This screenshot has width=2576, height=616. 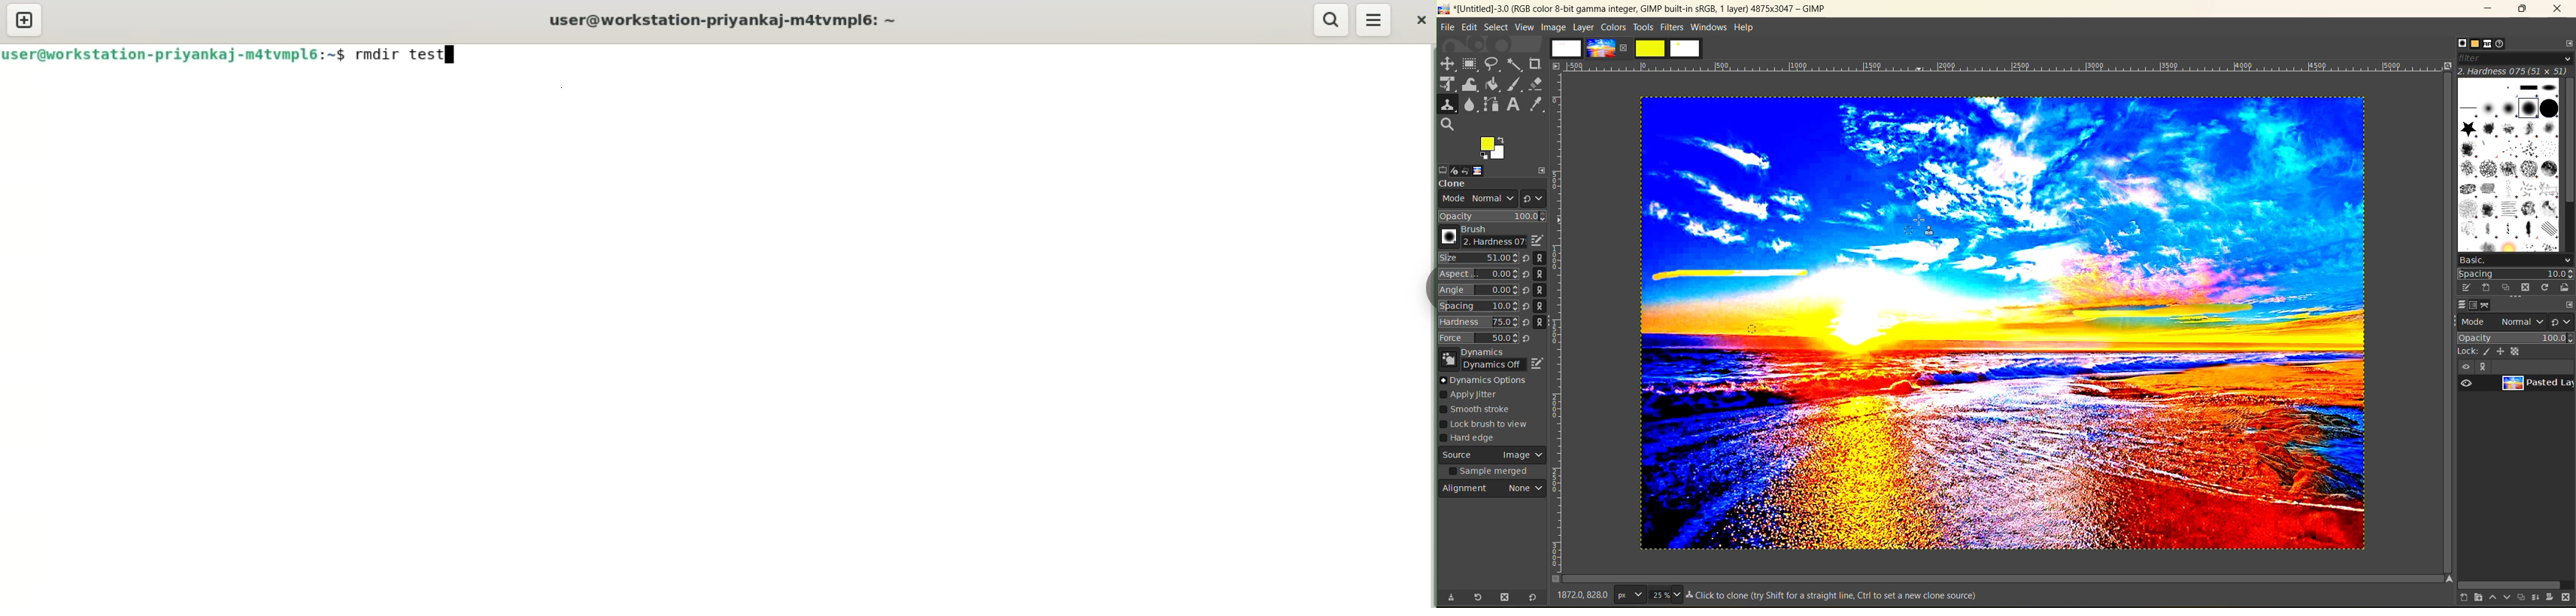 I want to click on view, so click(x=1524, y=27).